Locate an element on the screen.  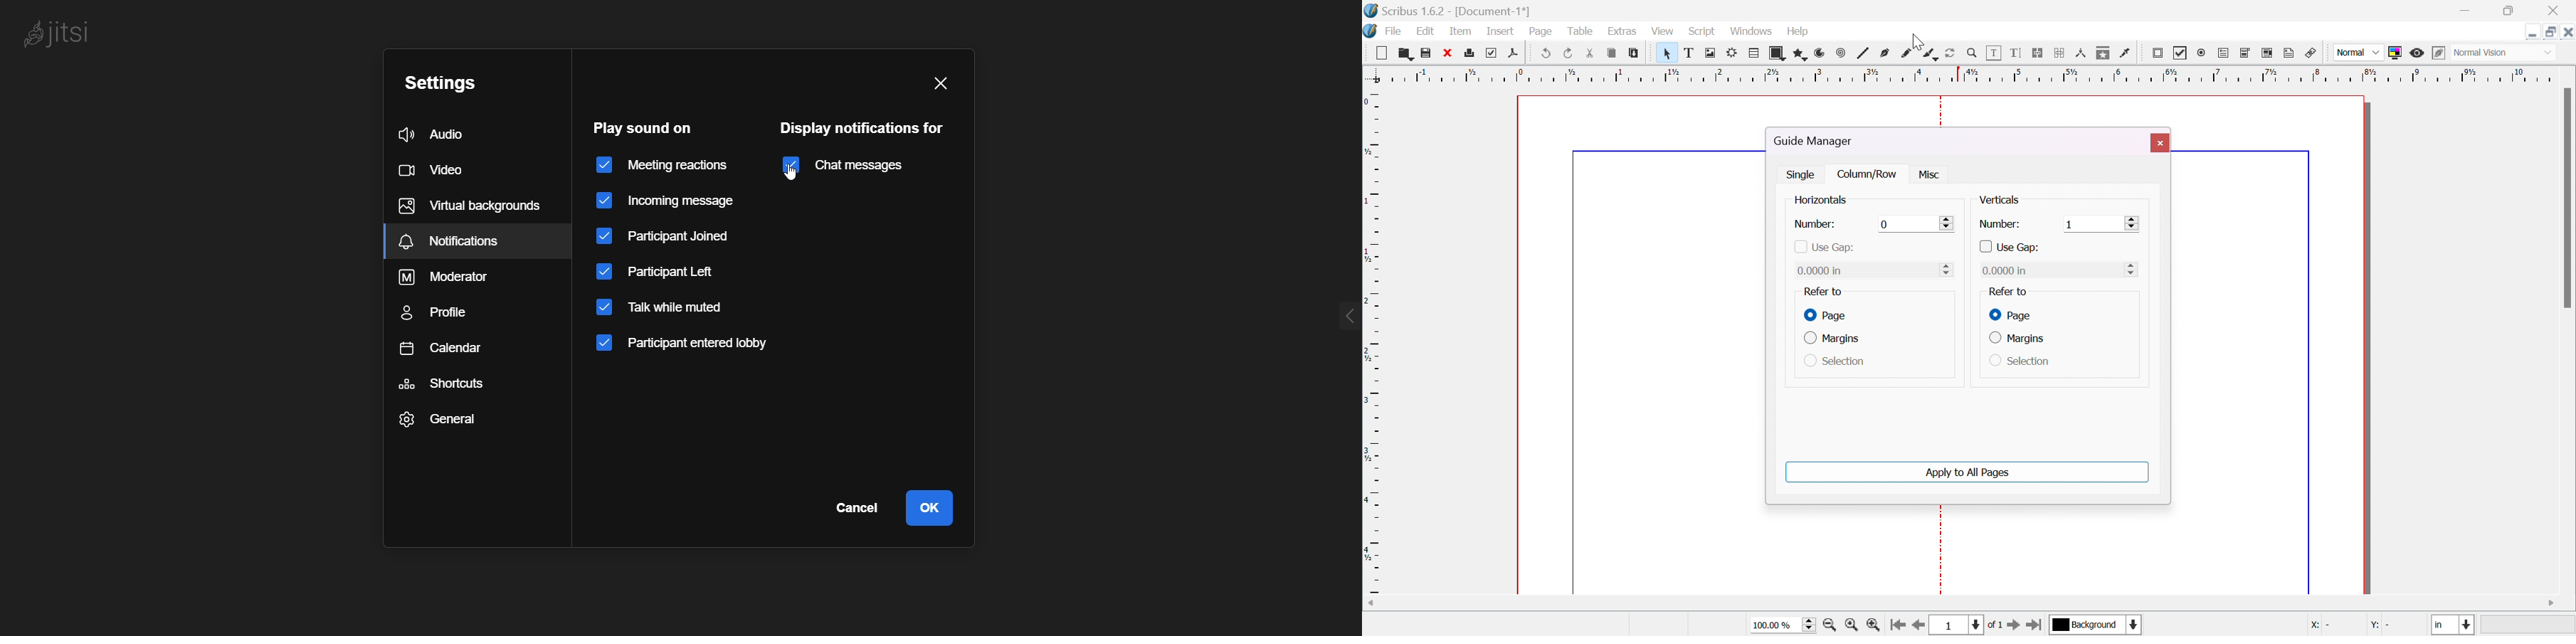
page is located at coordinates (1827, 315).